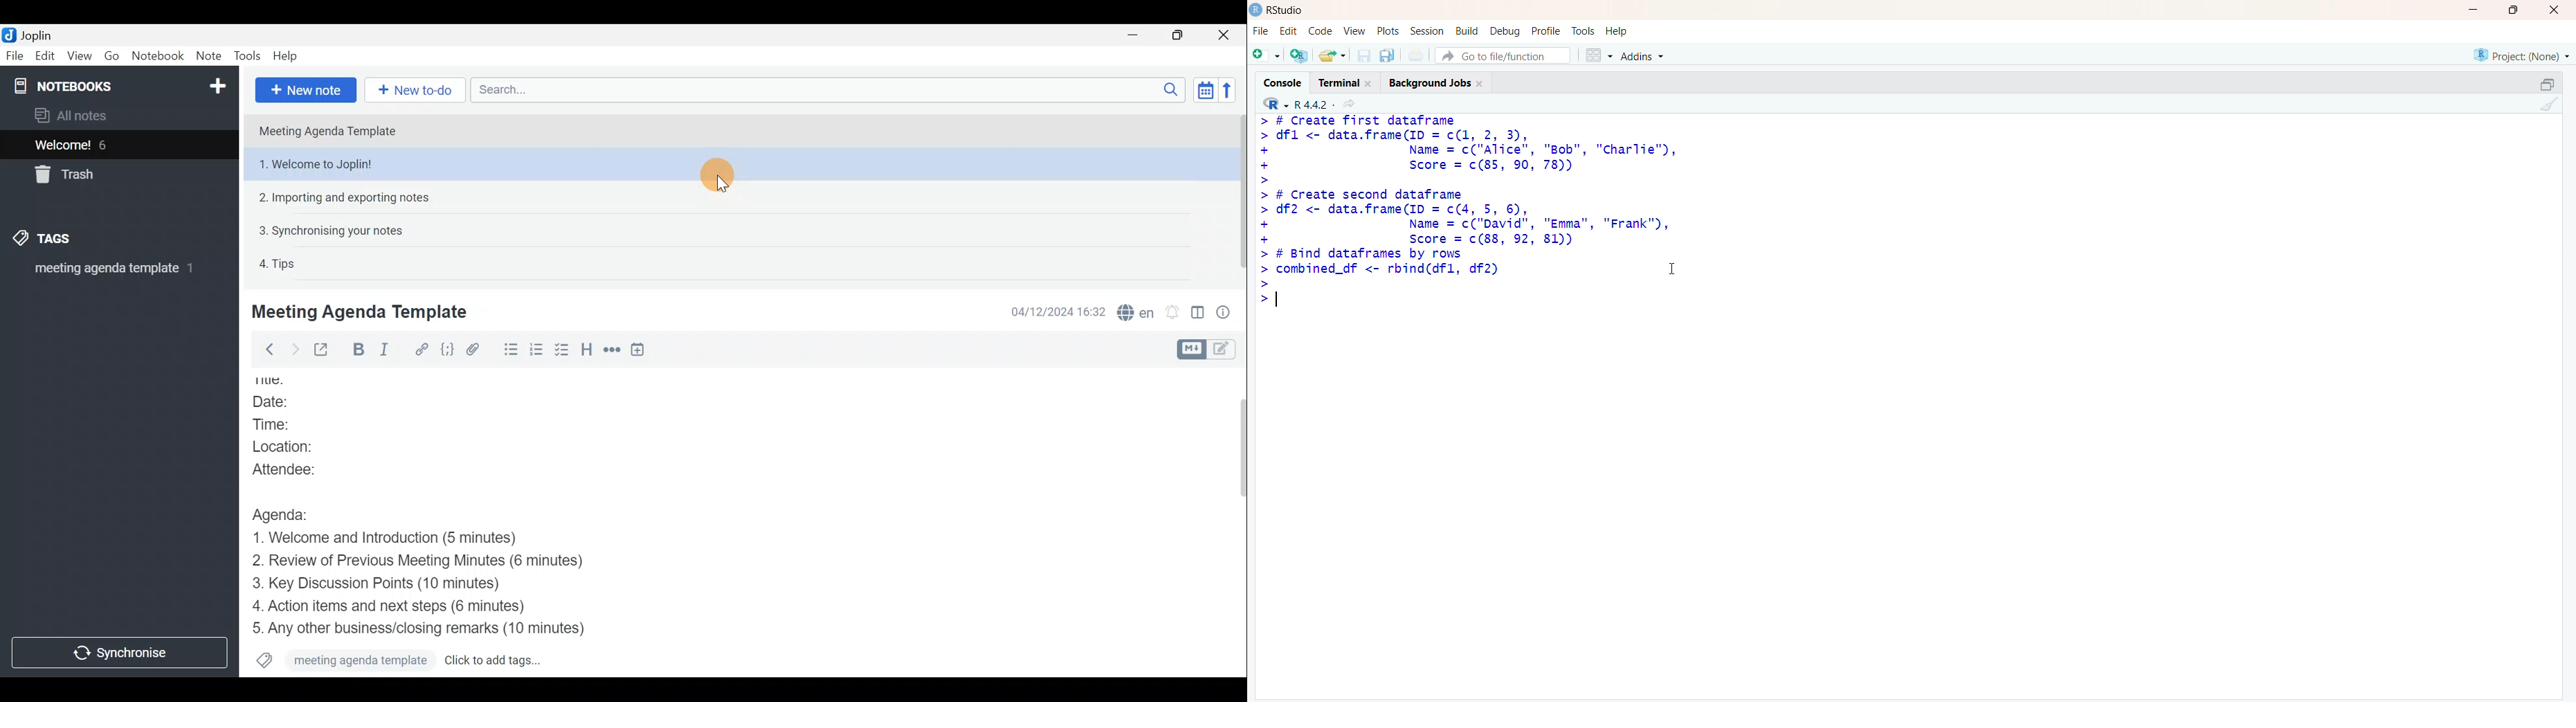  Describe the element at coordinates (1506, 31) in the screenshot. I see `Debug` at that location.